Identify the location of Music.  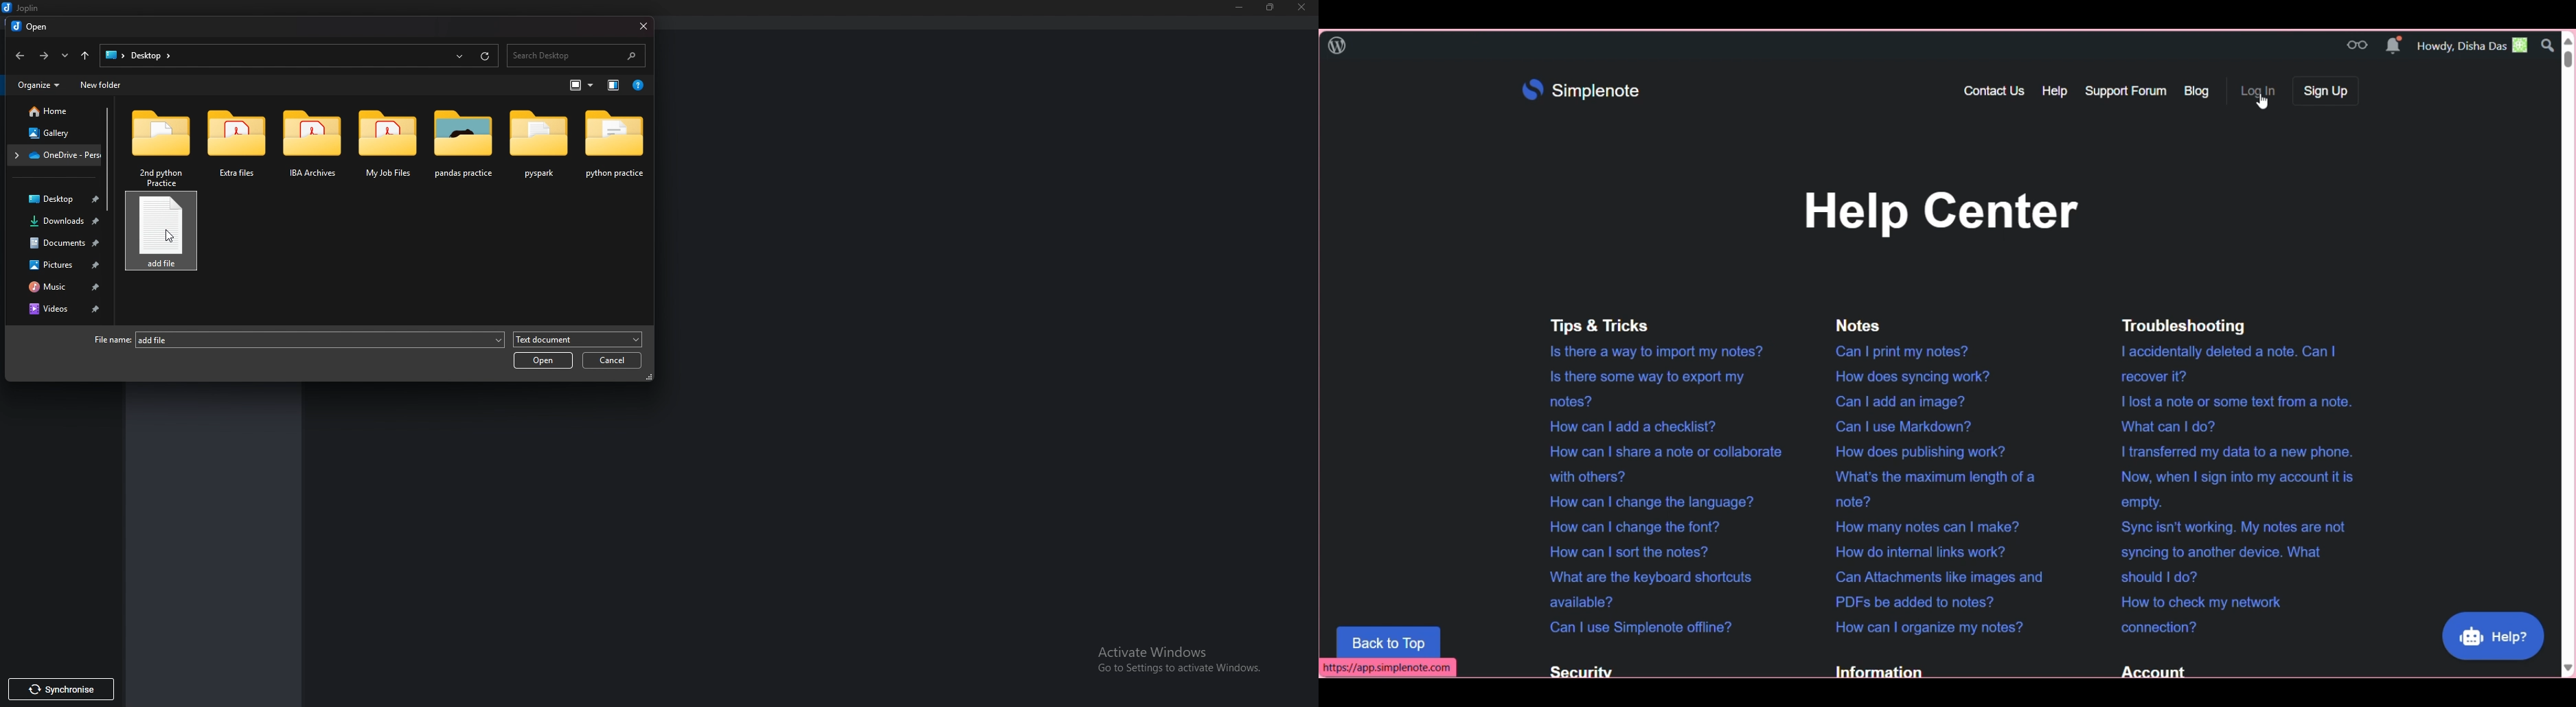
(64, 286).